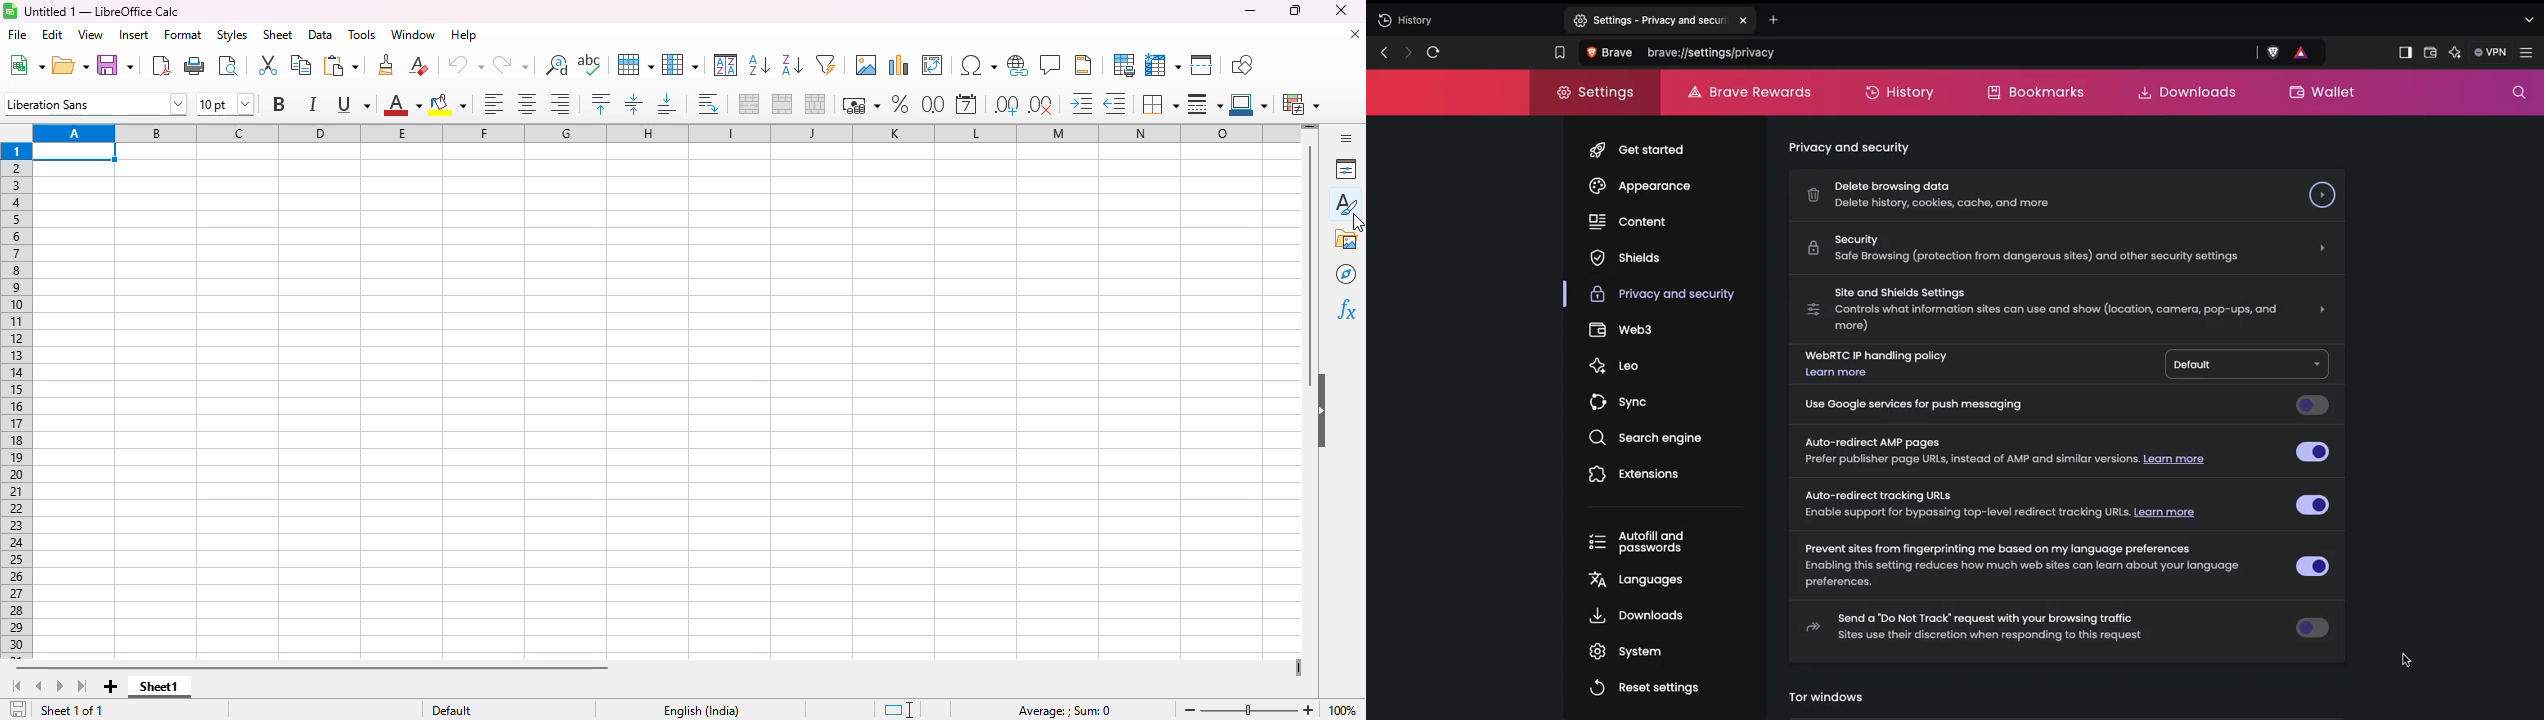 The image size is (2548, 728). I want to click on underline, so click(353, 105).